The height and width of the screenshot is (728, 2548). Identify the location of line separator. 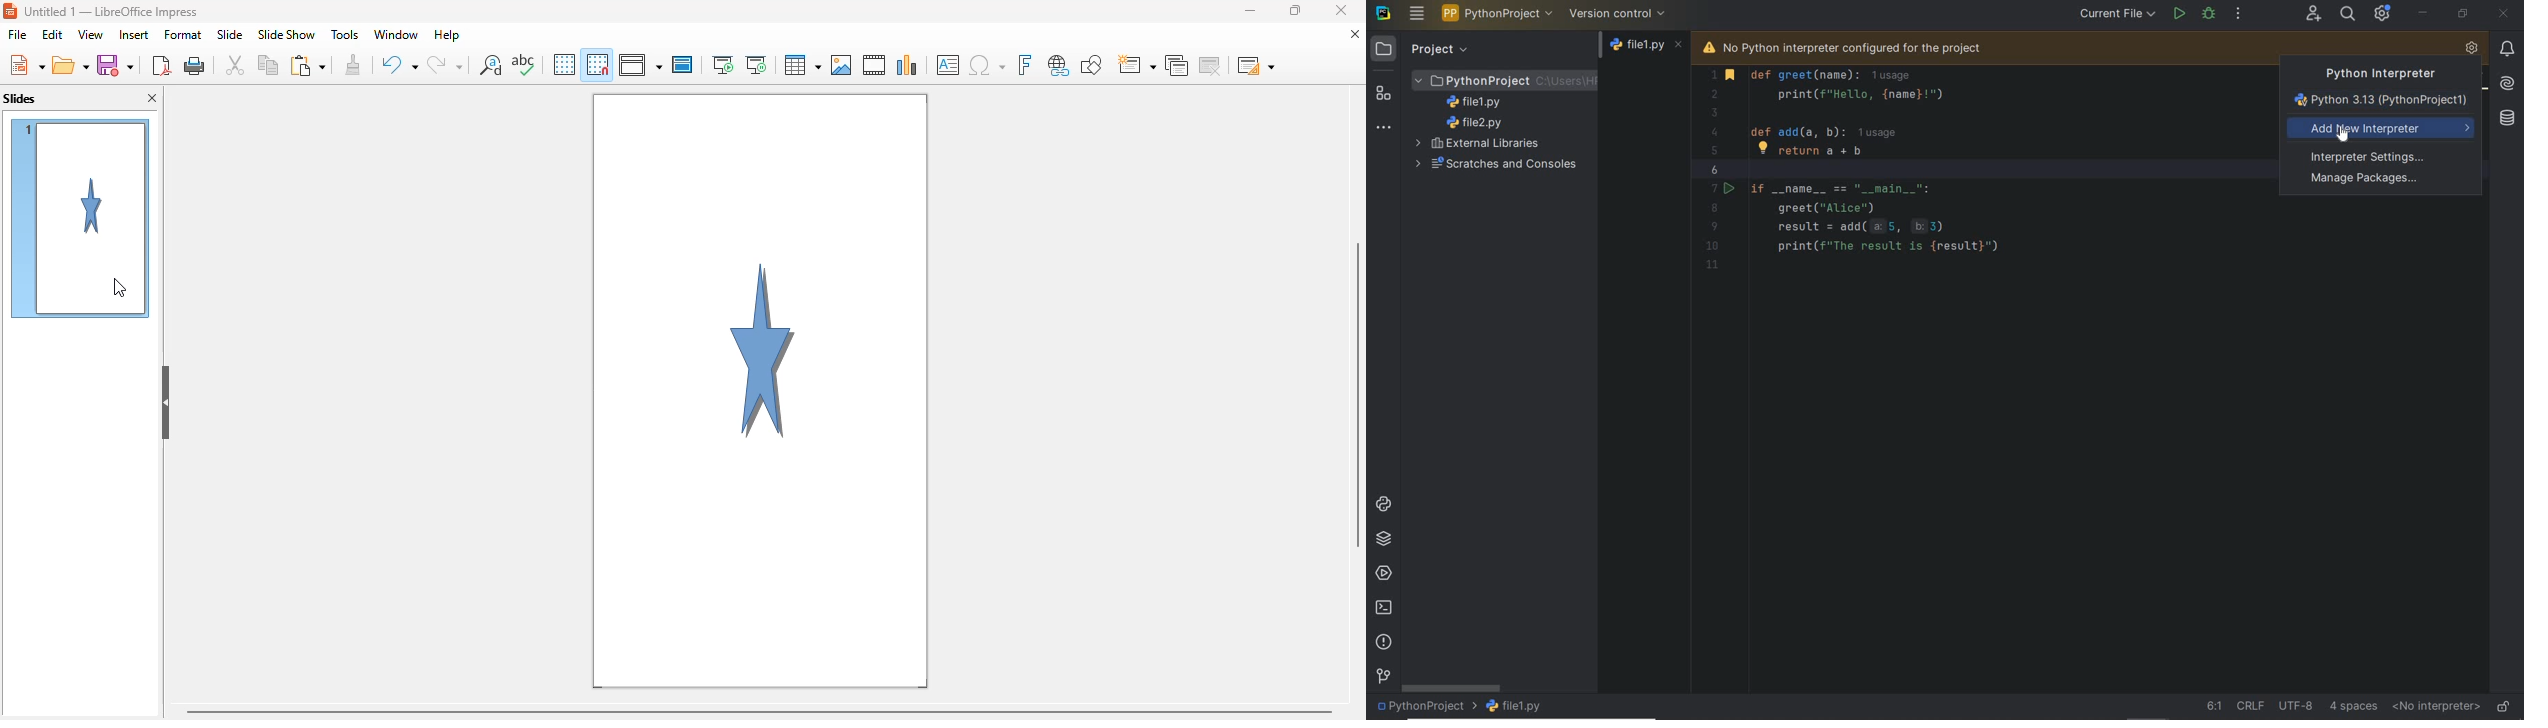
(2250, 705).